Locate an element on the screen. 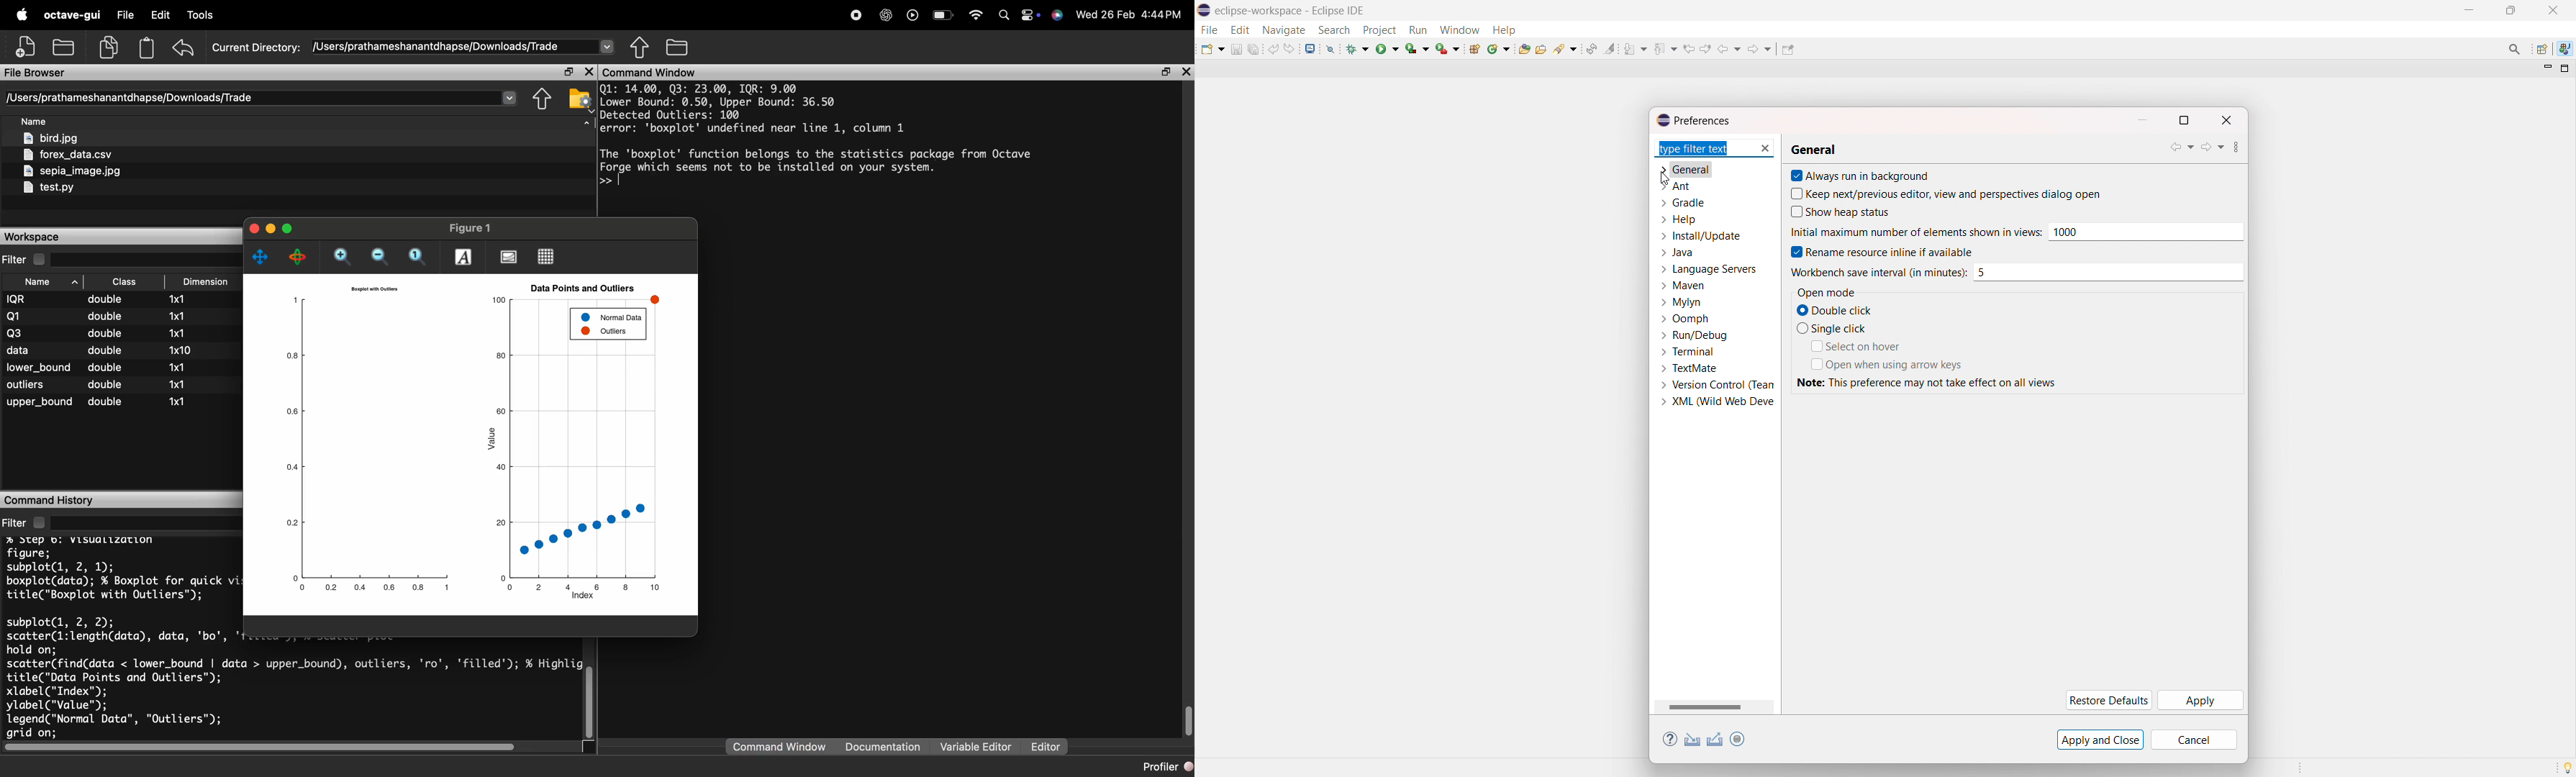  play is located at coordinates (913, 17).